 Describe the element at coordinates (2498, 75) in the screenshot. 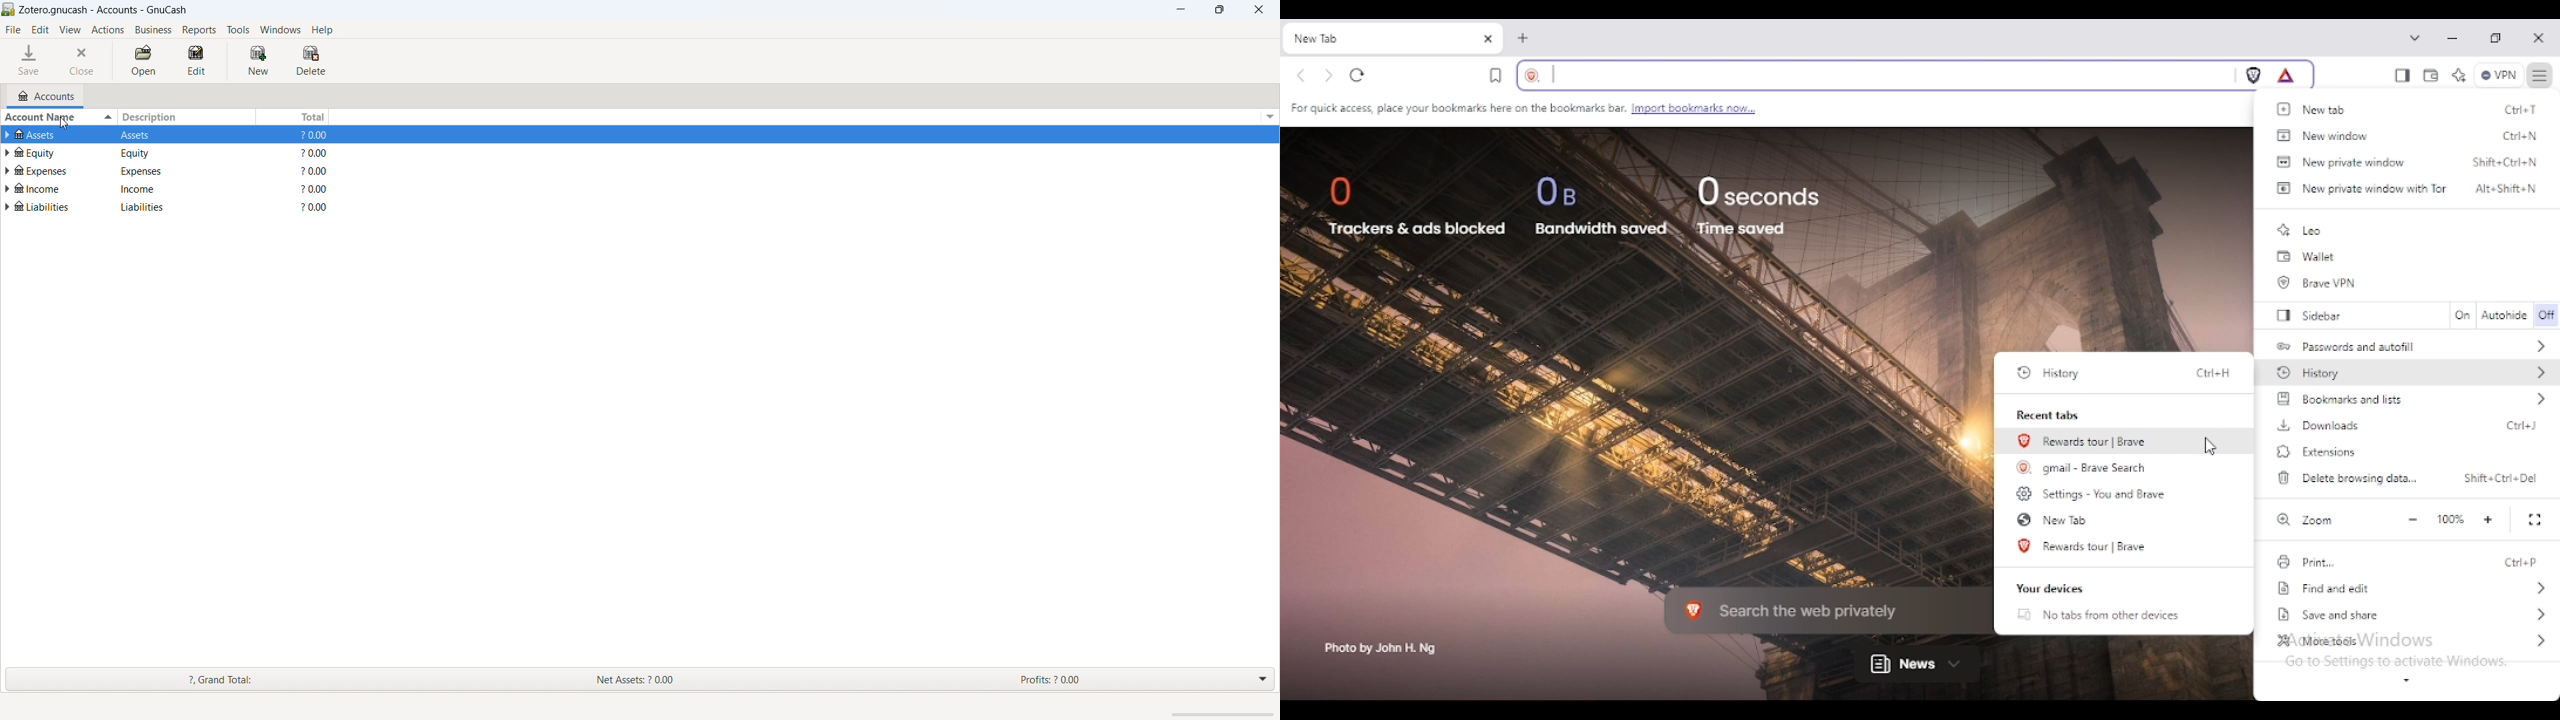

I see `brave firewall + VPN` at that location.